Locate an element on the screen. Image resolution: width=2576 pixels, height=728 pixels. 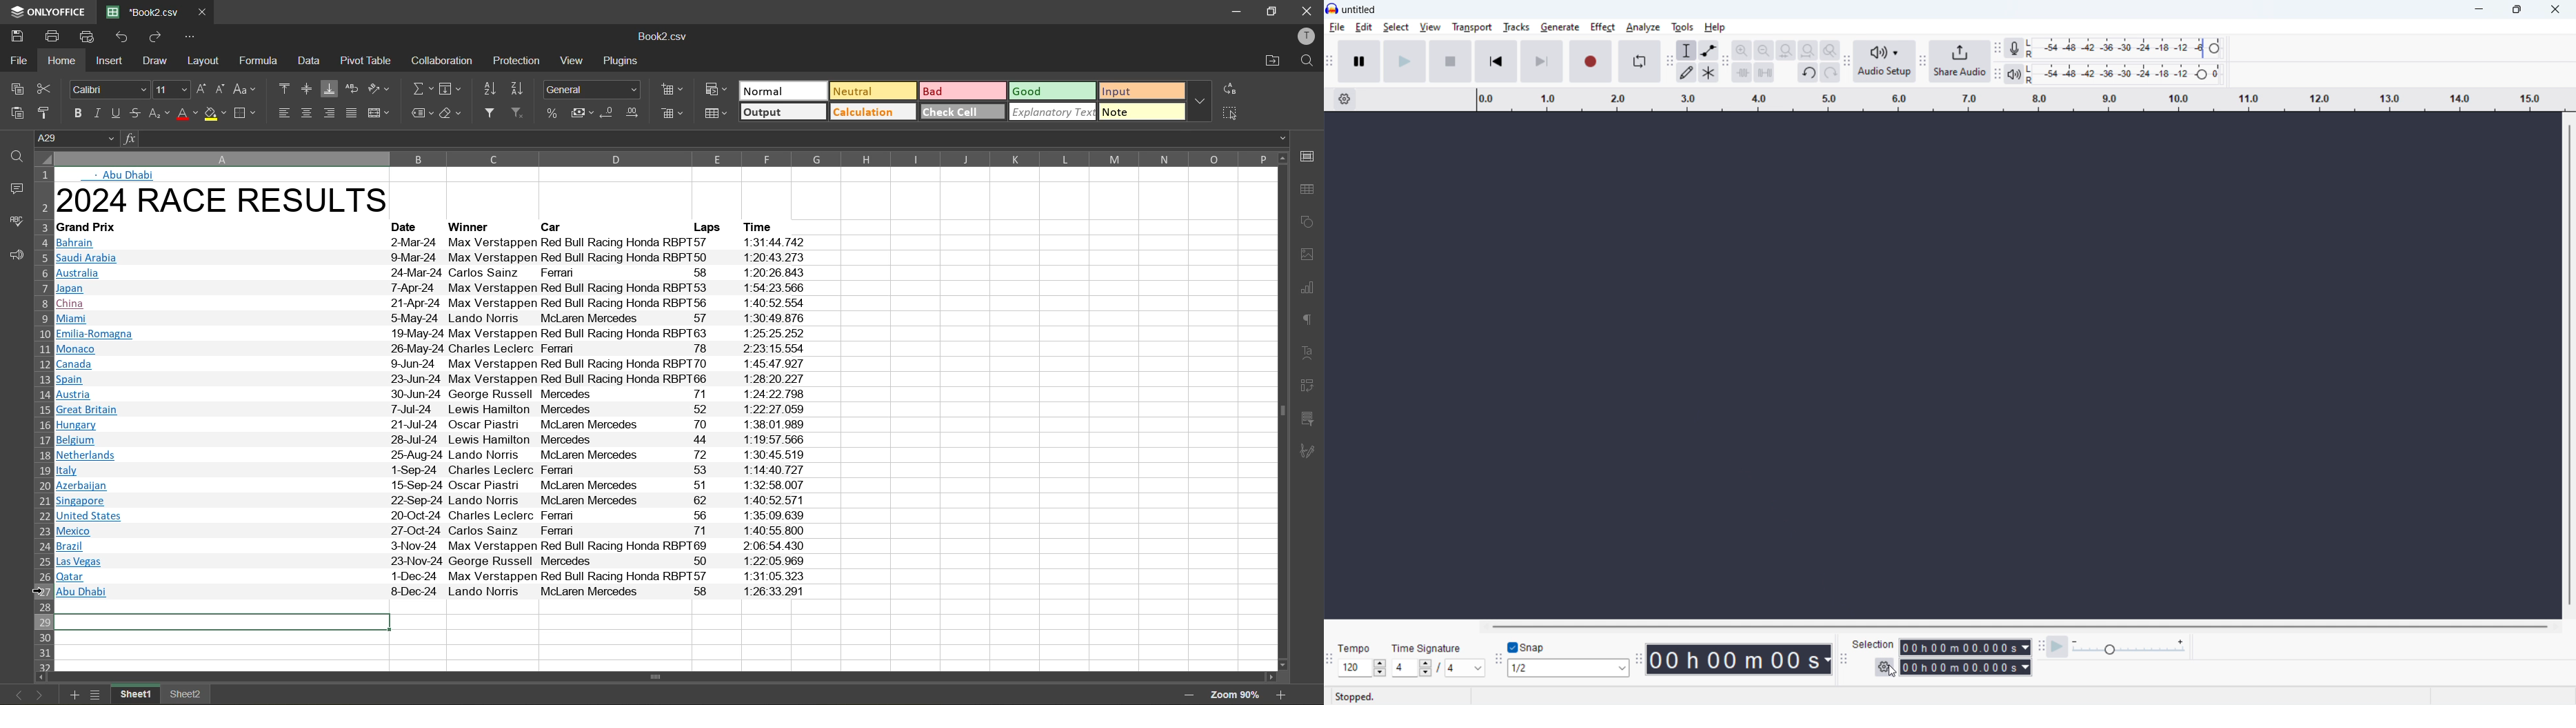
undo is located at coordinates (121, 37).